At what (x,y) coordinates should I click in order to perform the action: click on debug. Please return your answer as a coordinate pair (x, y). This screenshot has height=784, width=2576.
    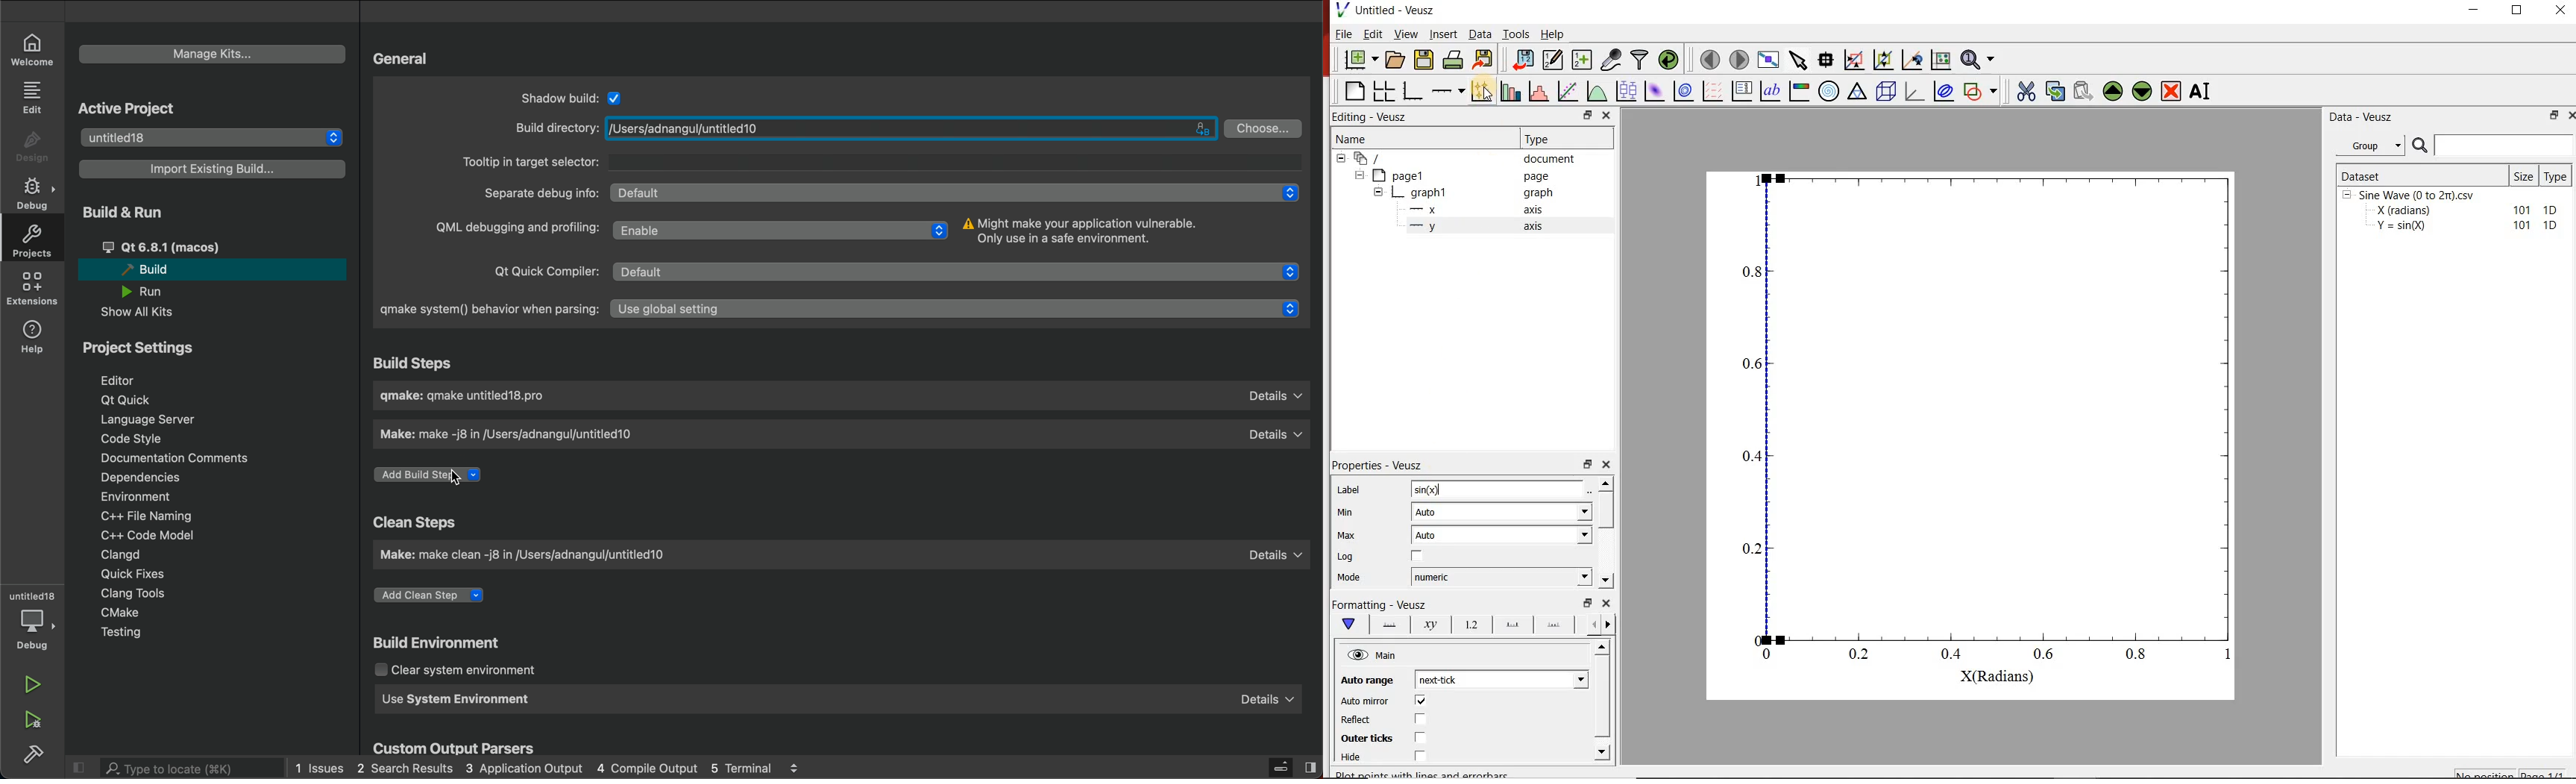
    Looking at the image, I should click on (35, 193).